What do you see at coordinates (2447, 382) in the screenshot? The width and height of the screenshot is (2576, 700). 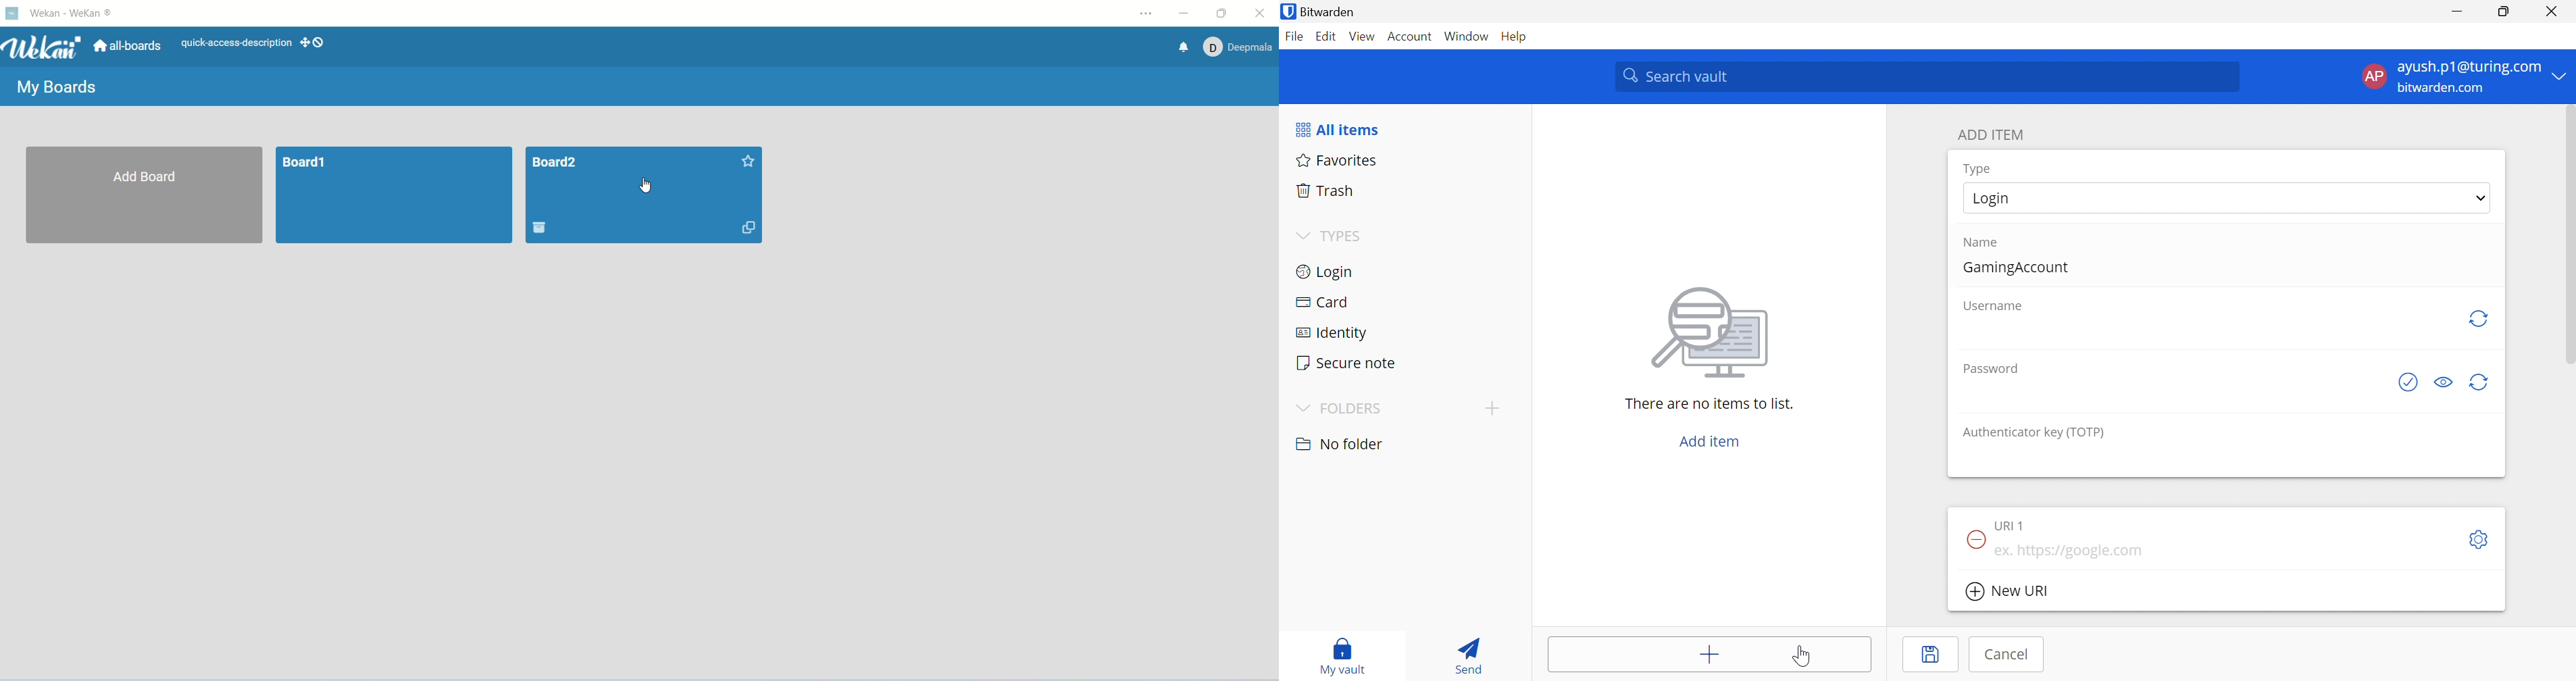 I see `Toggle visibility` at bounding box center [2447, 382].